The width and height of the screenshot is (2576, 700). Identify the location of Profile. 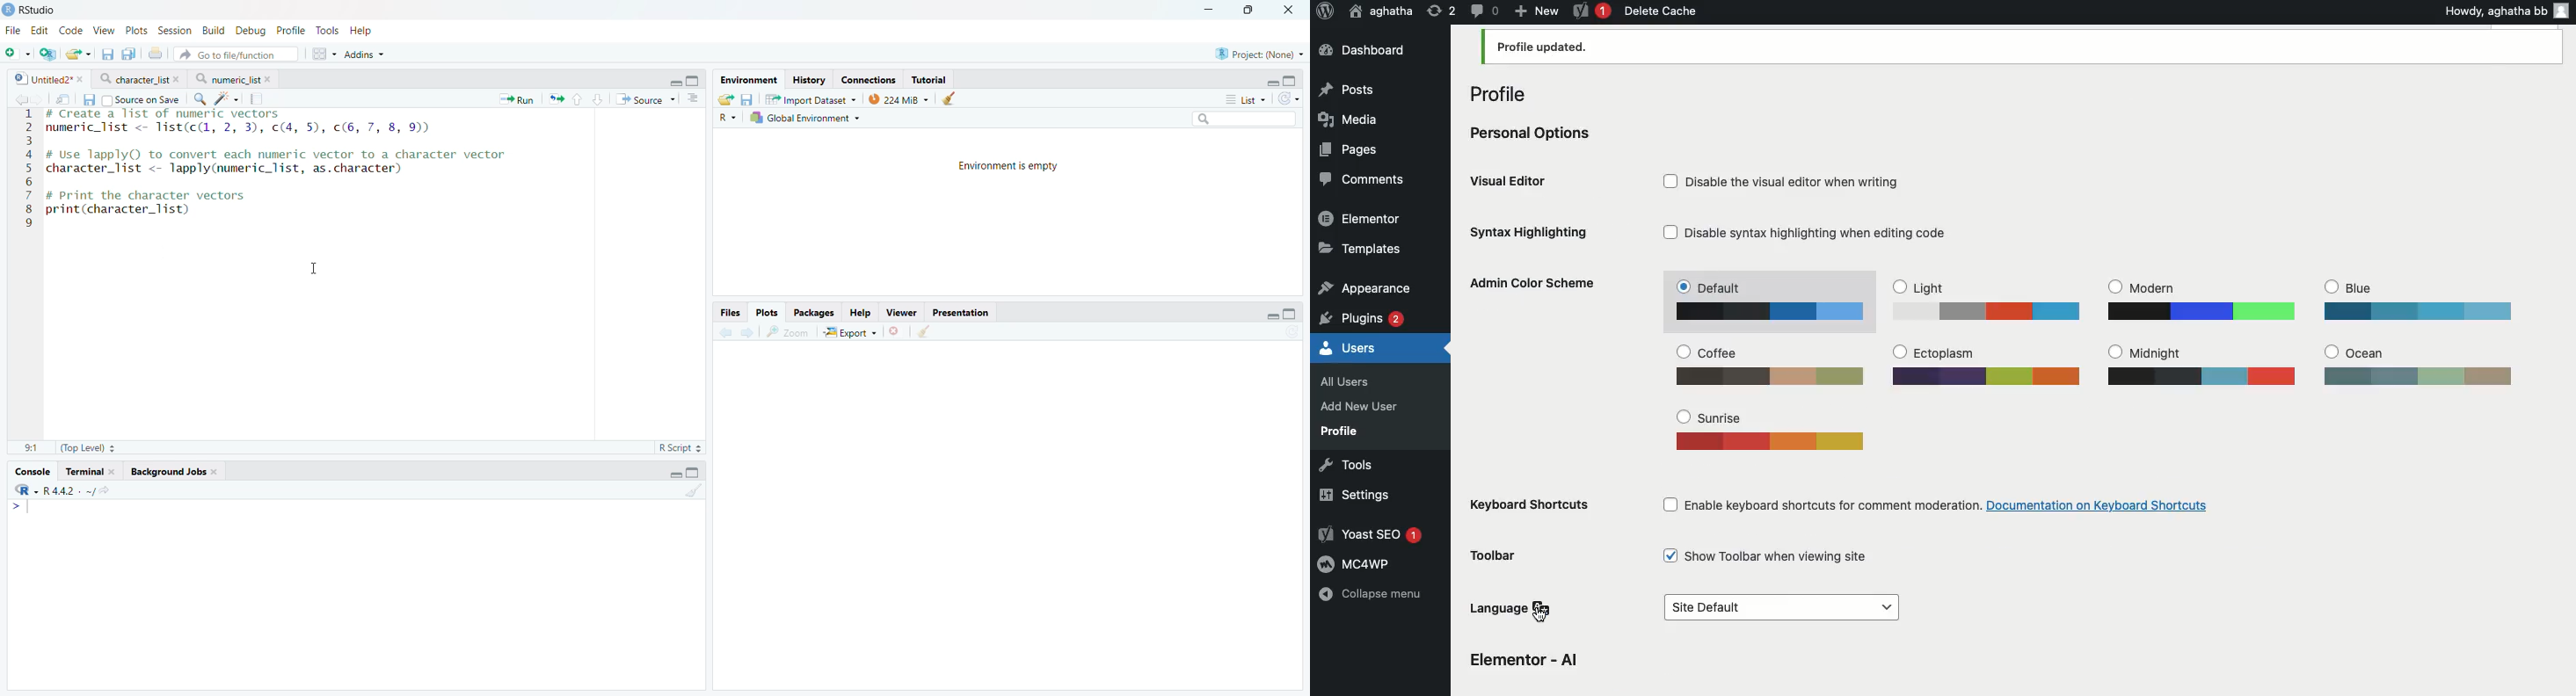
(291, 30).